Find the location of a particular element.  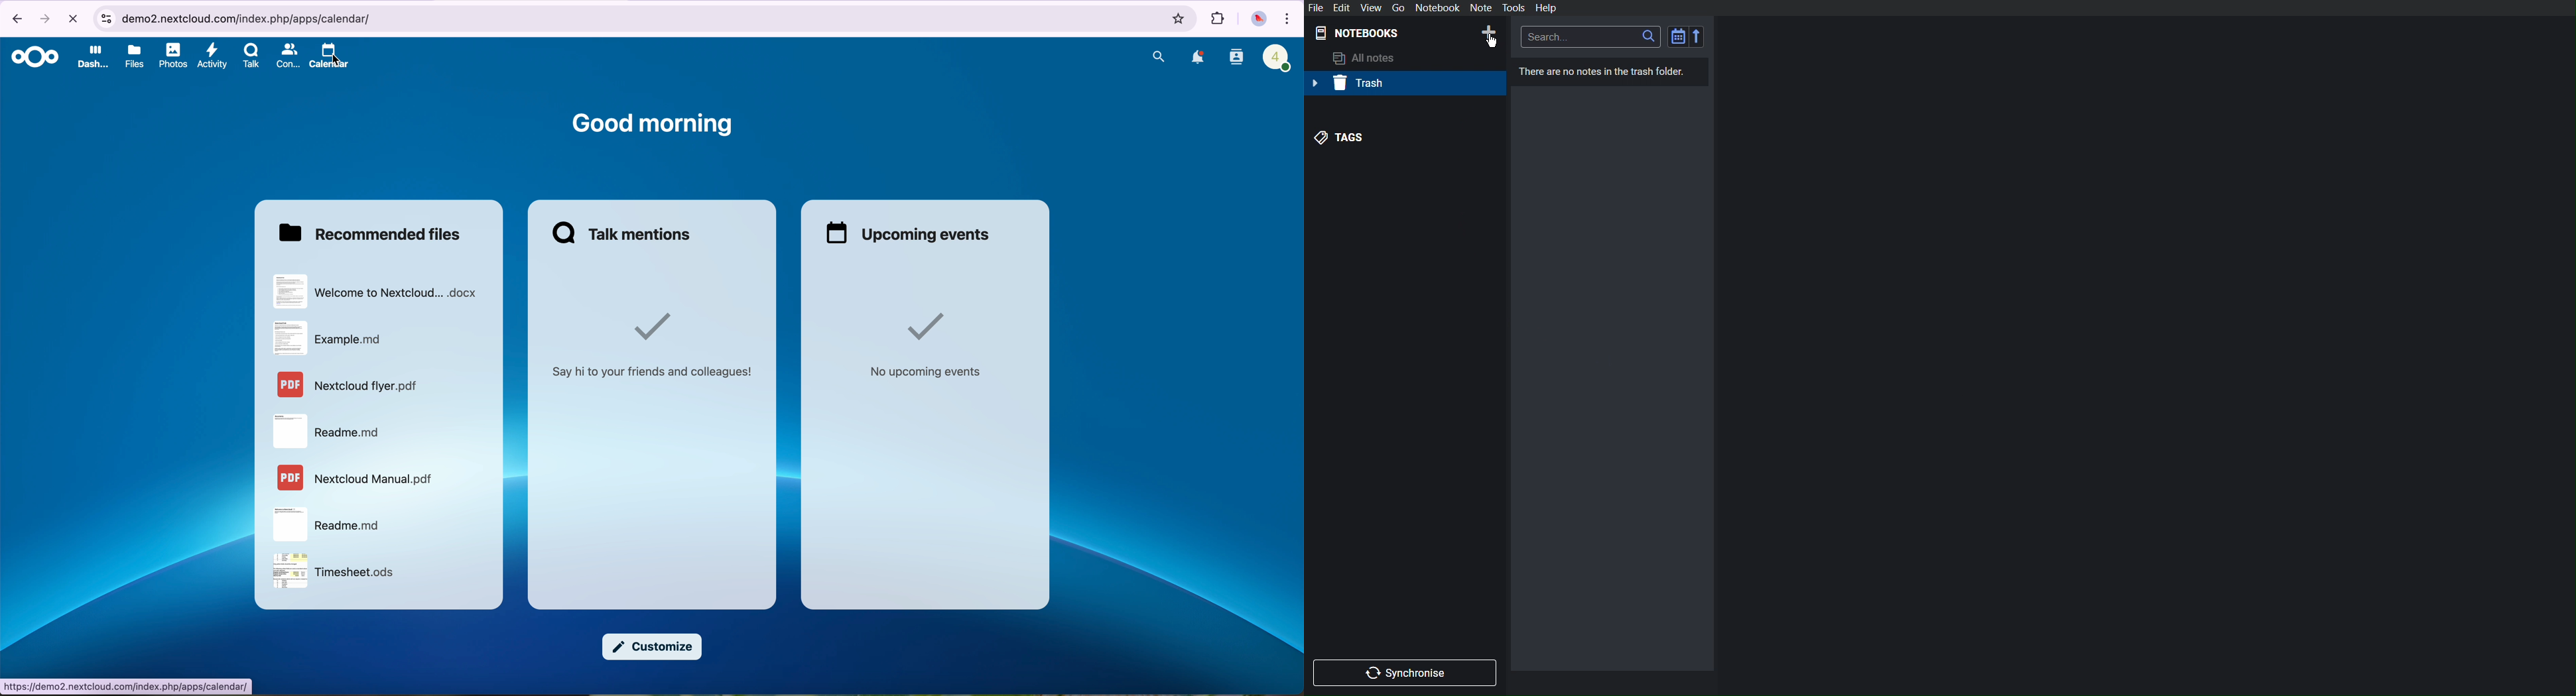

Edit is located at coordinates (1343, 7).